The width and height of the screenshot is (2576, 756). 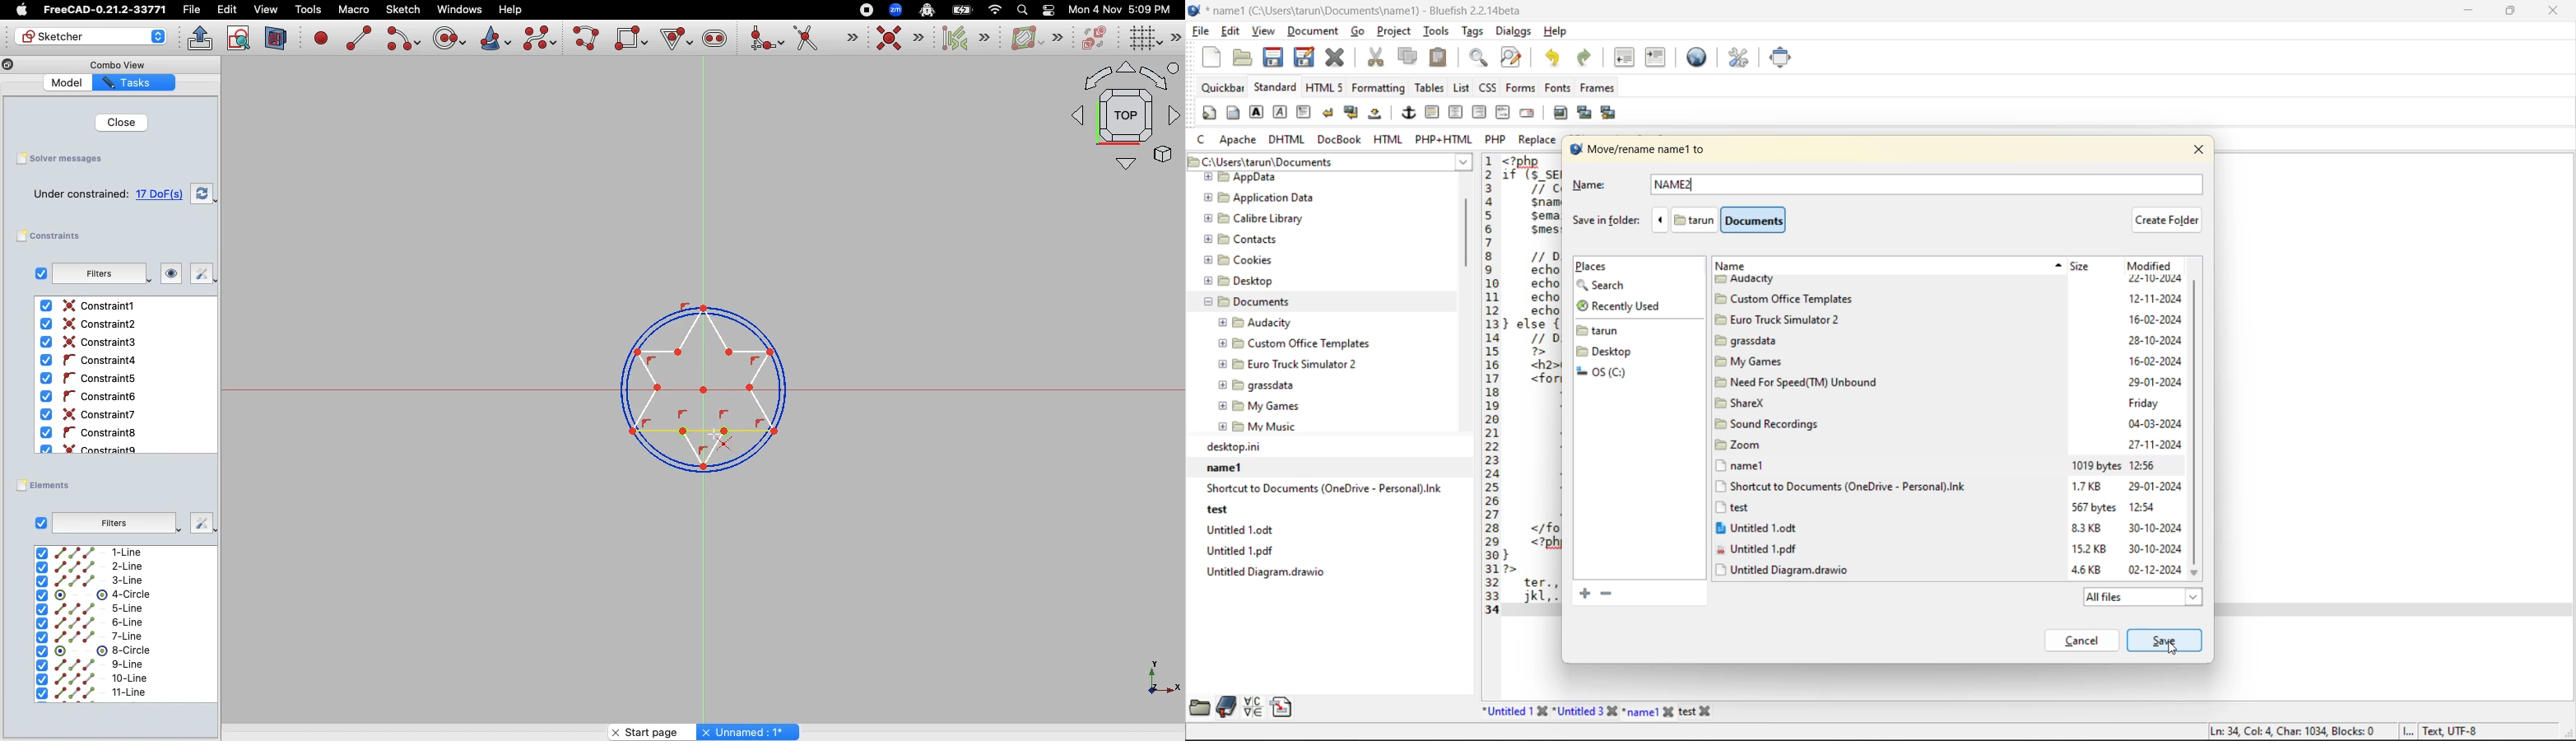 What do you see at coordinates (1213, 57) in the screenshot?
I see `new` at bounding box center [1213, 57].